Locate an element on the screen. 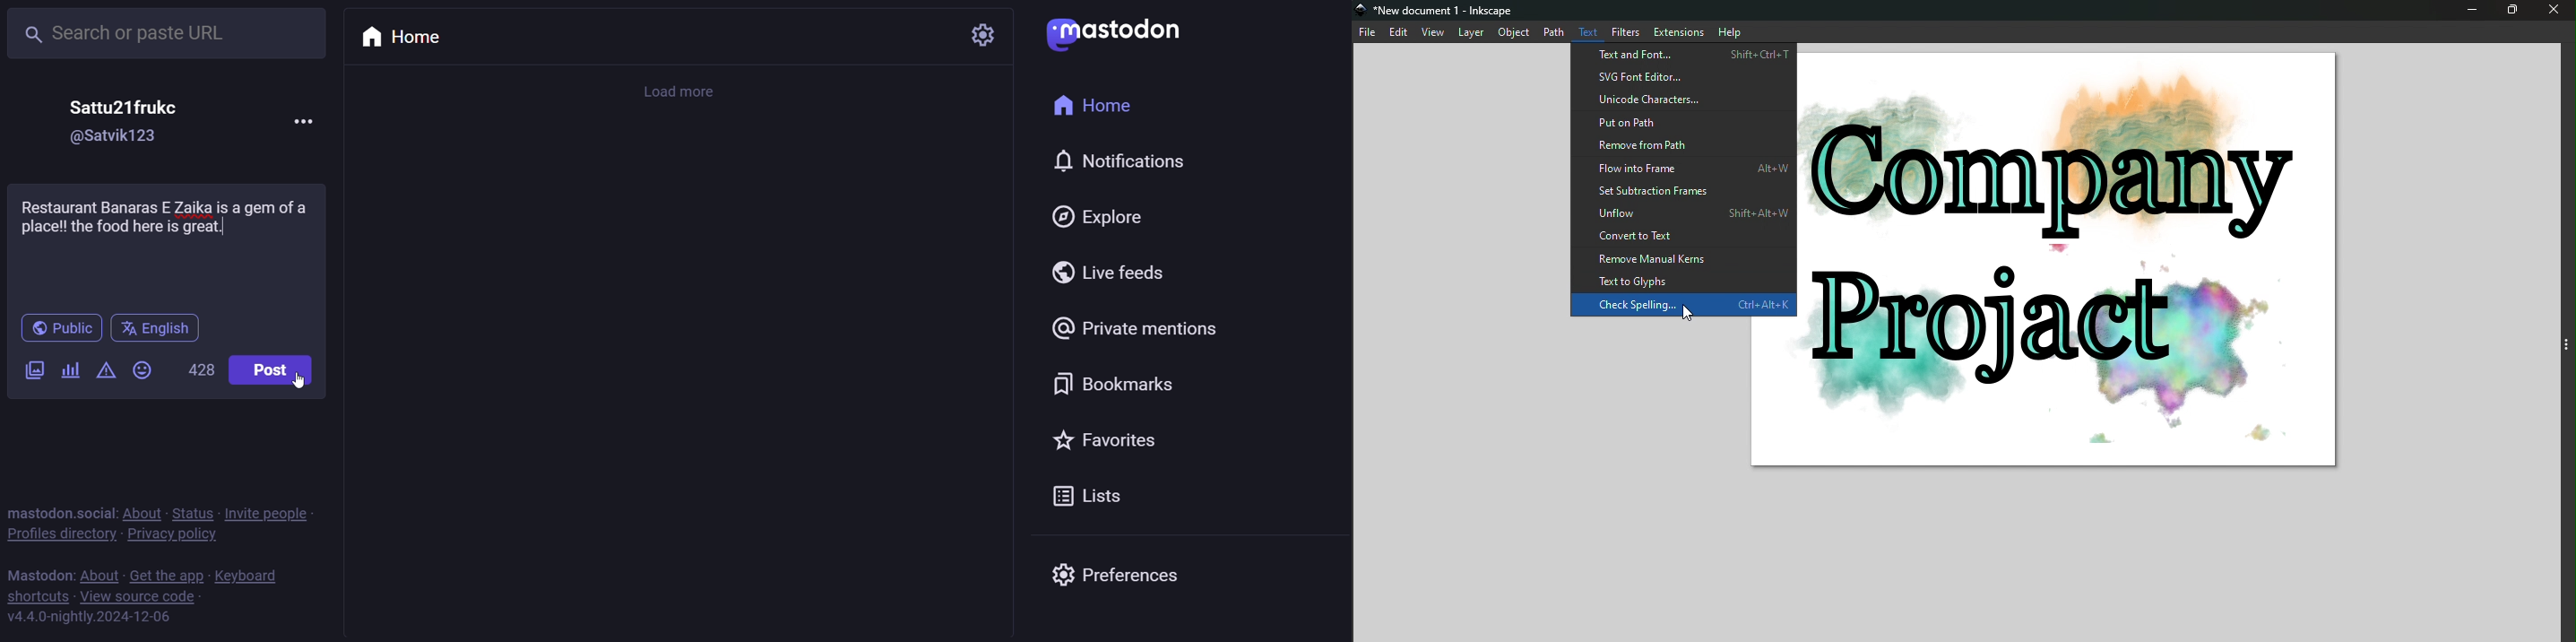 This screenshot has height=644, width=2576. poll is located at coordinates (69, 371).